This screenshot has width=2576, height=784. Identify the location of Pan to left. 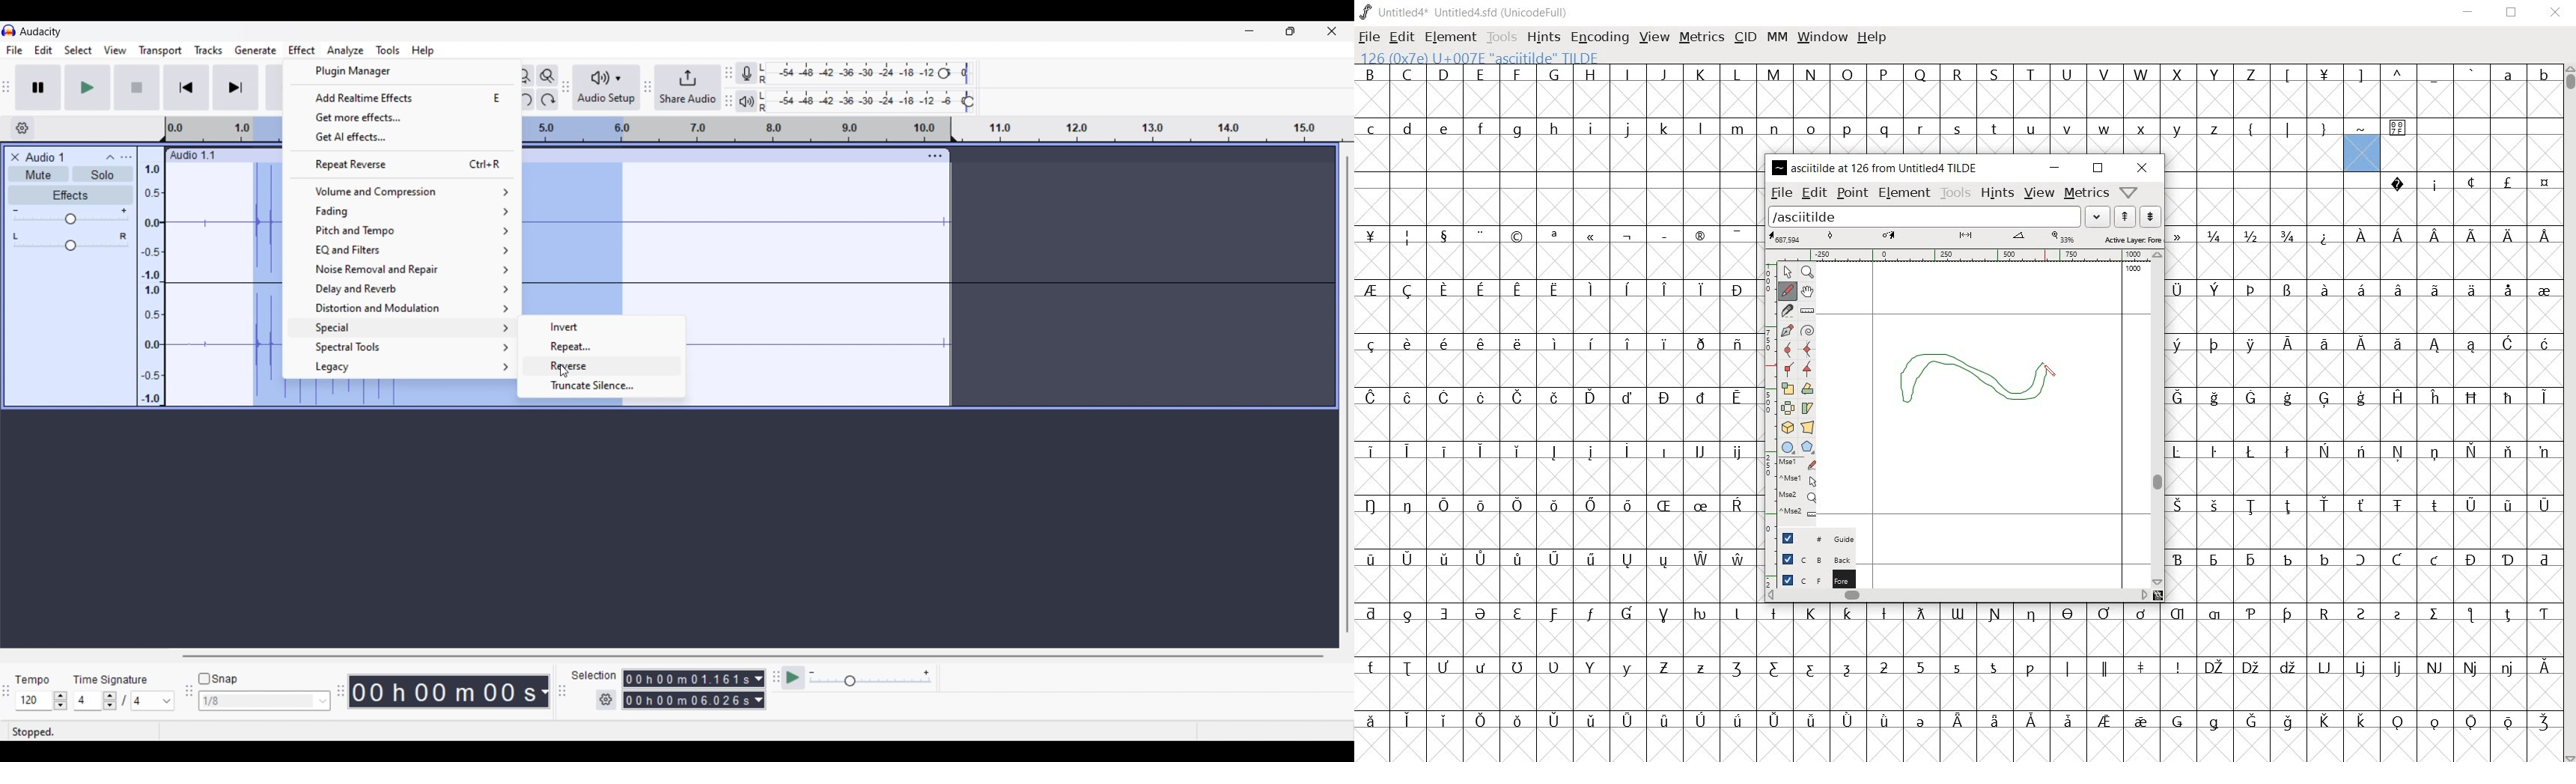
(16, 236).